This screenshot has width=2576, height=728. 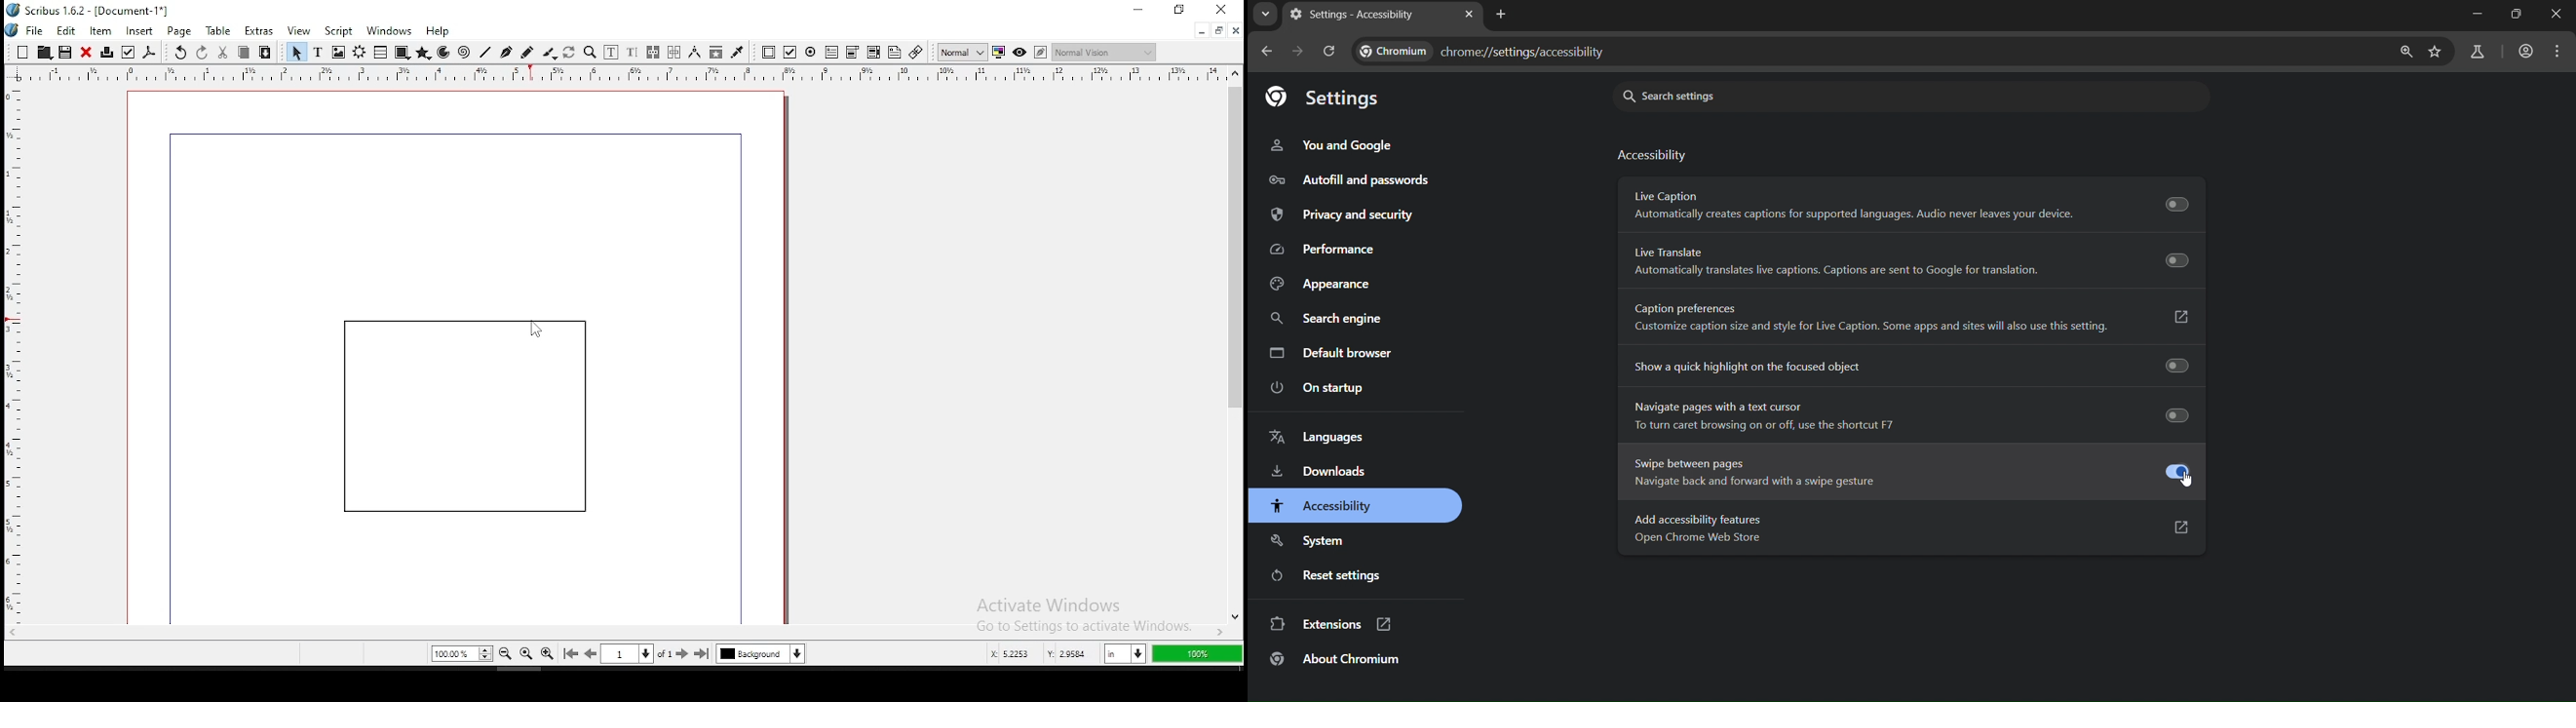 What do you see at coordinates (695, 53) in the screenshot?
I see `measurement` at bounding box center [695, 53].